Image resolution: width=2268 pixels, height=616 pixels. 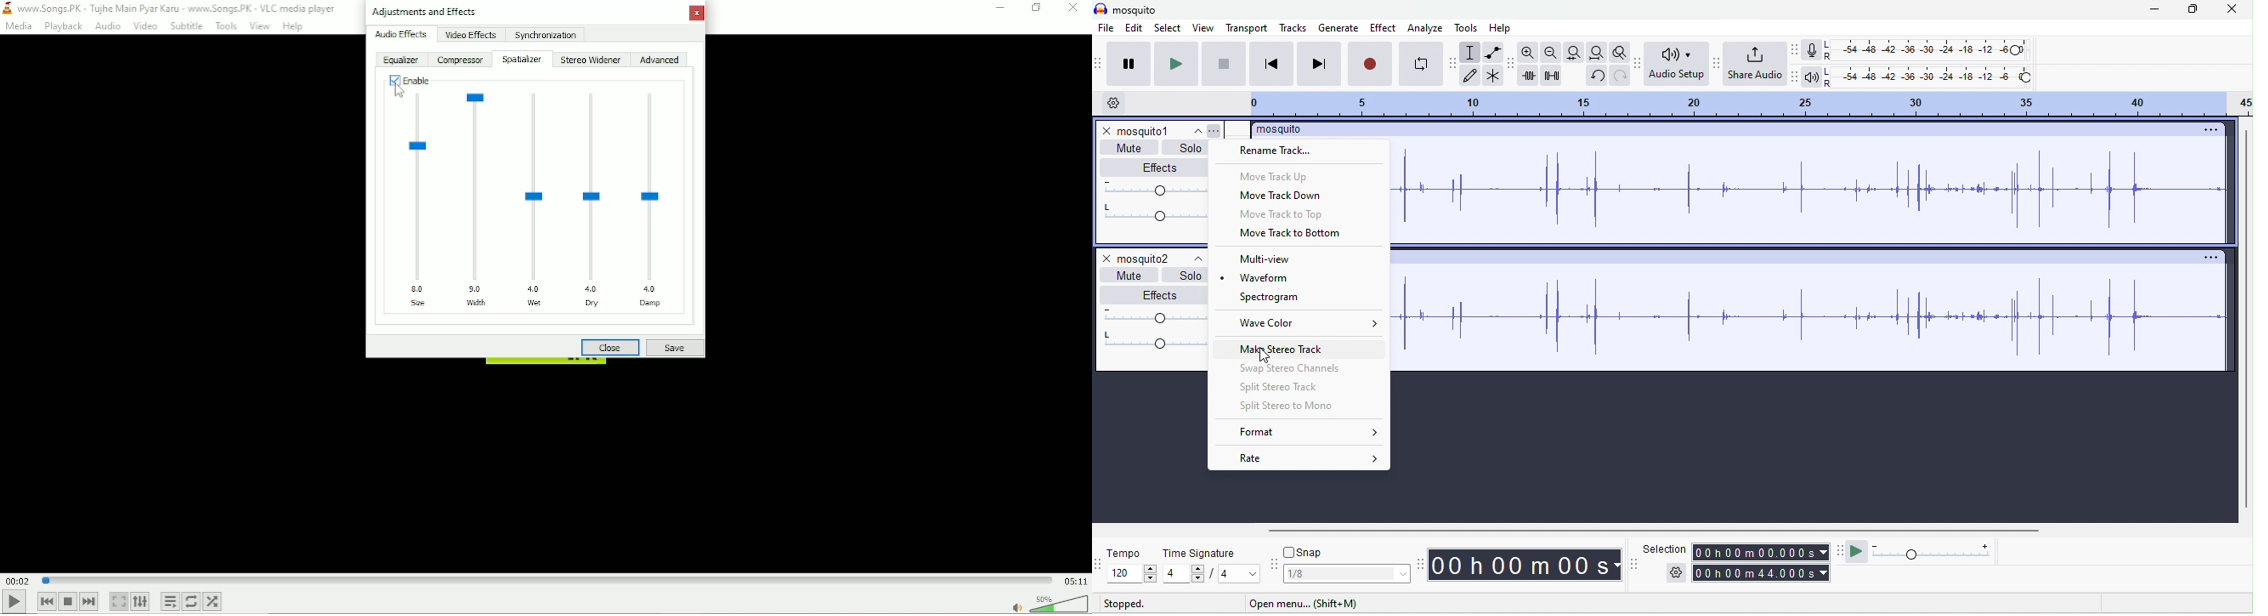 I want to click on Adjustments and effects, so click(x=423, y=11).